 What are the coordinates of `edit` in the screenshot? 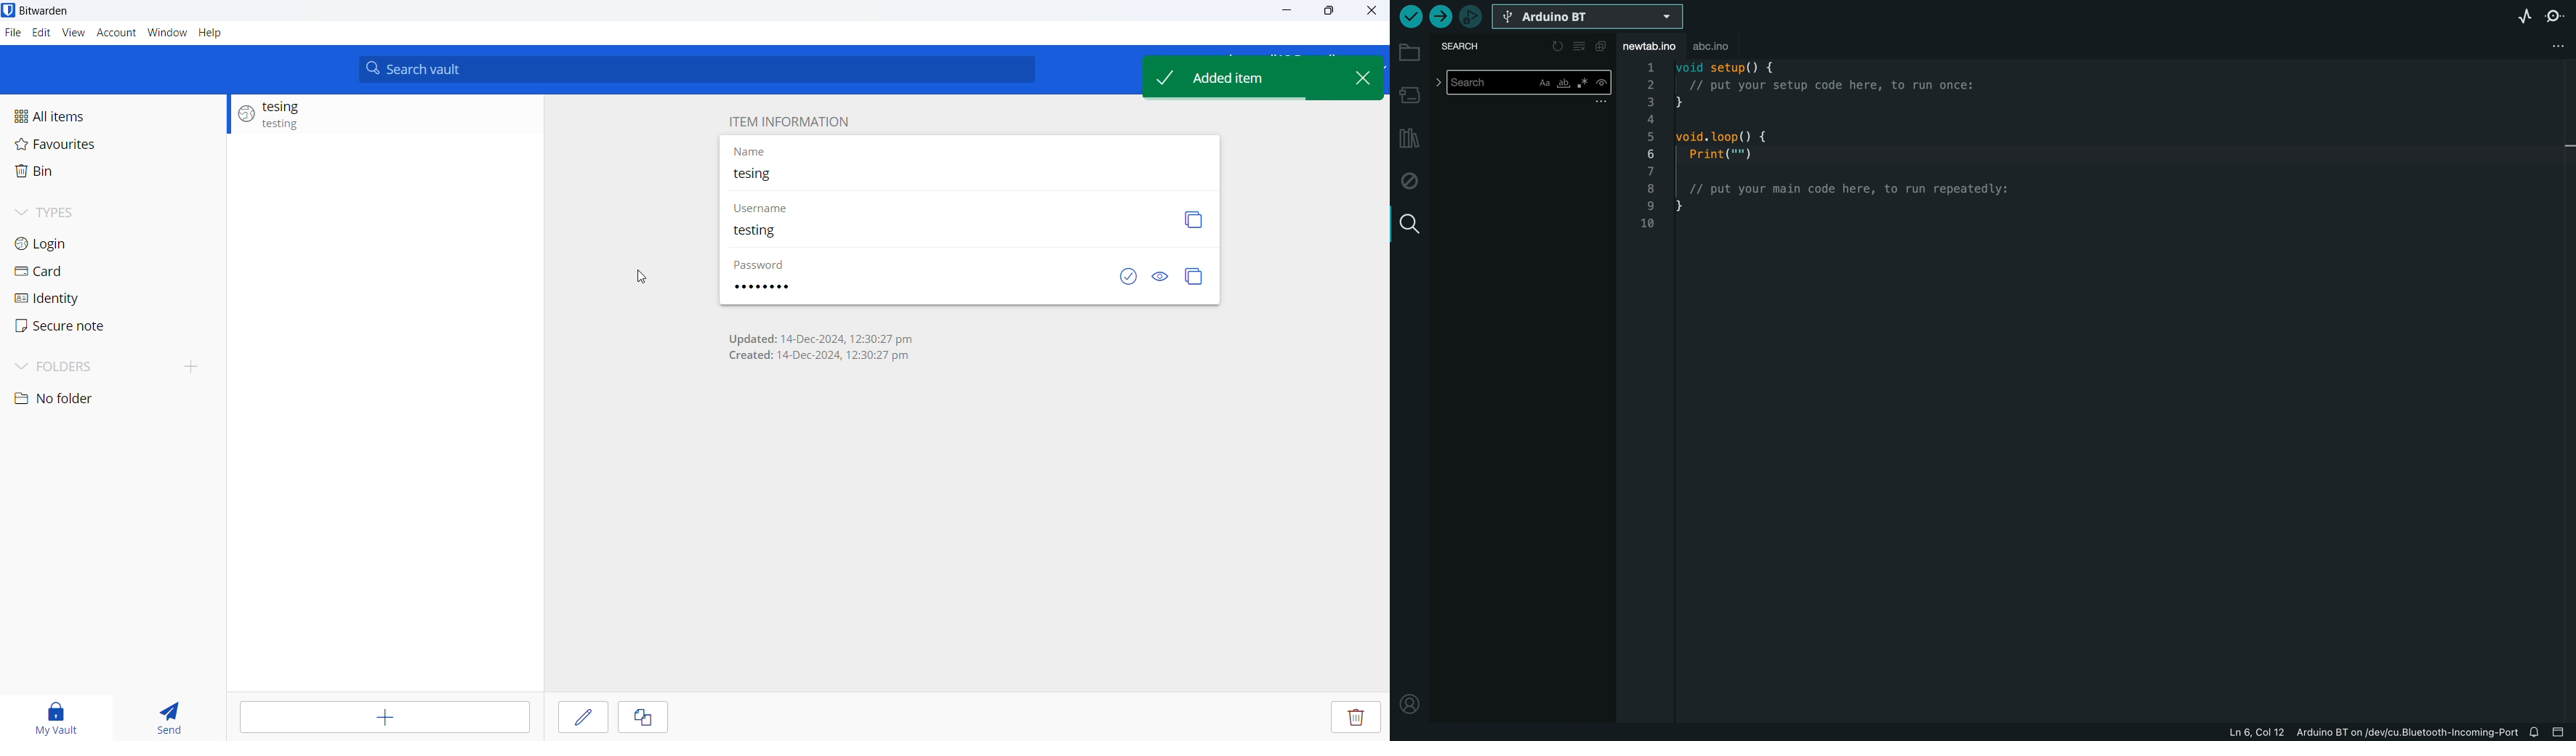 It's located at (41, 34).